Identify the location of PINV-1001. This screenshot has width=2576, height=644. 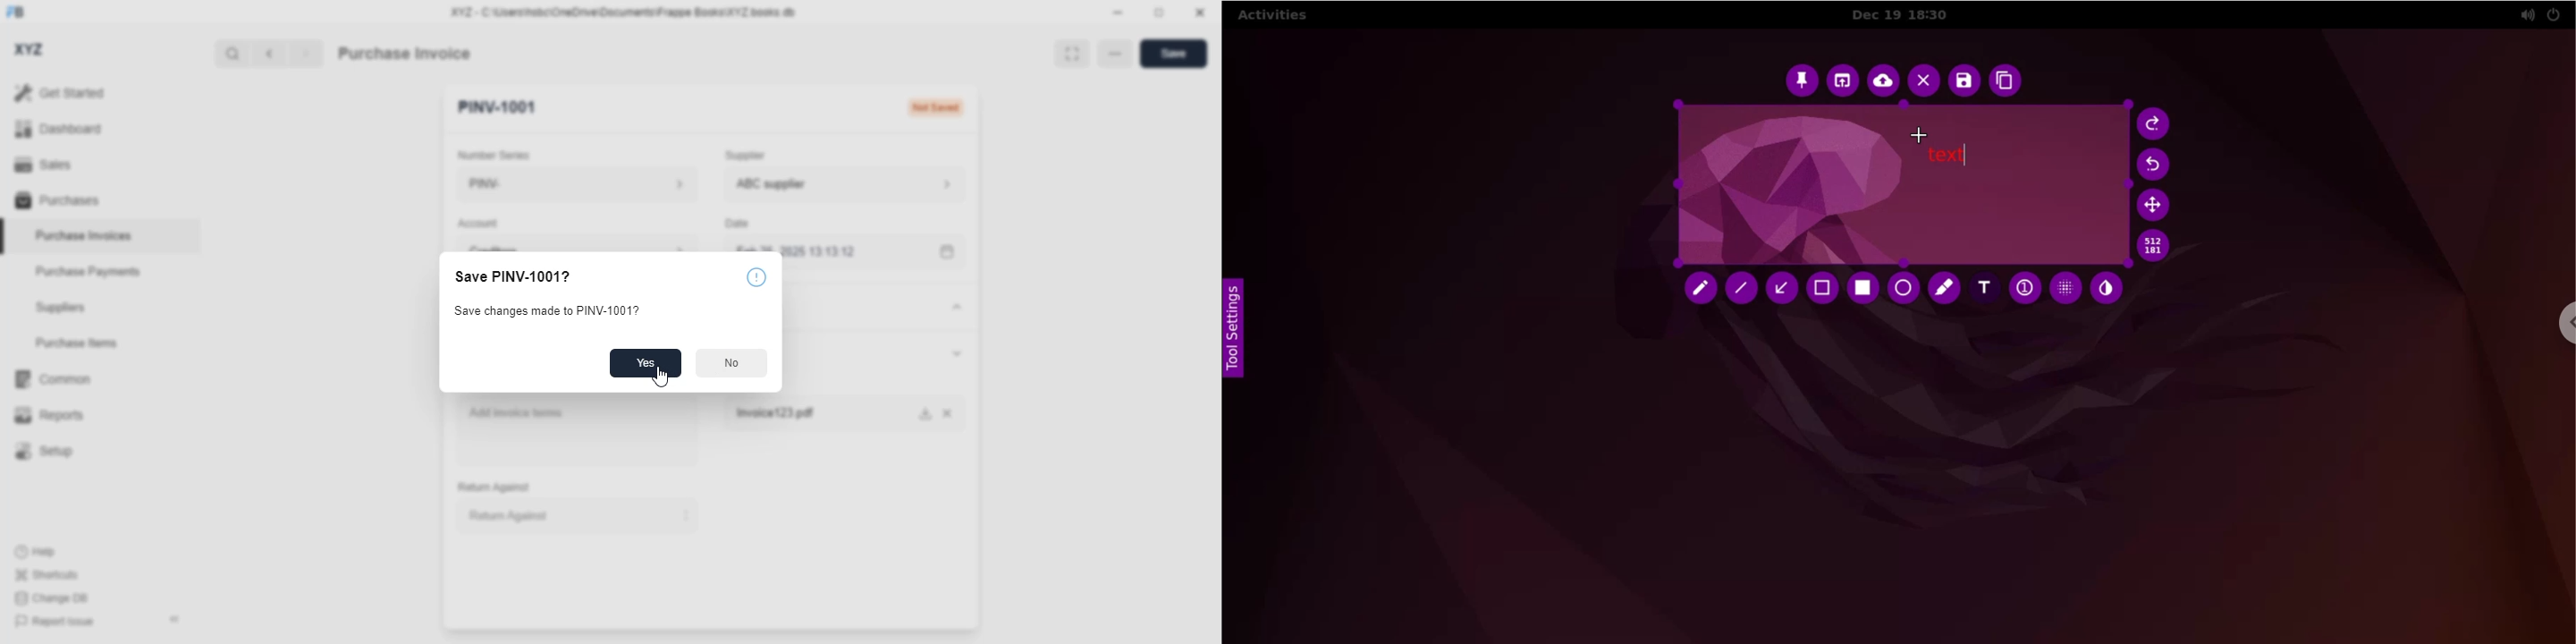
(497, 107).